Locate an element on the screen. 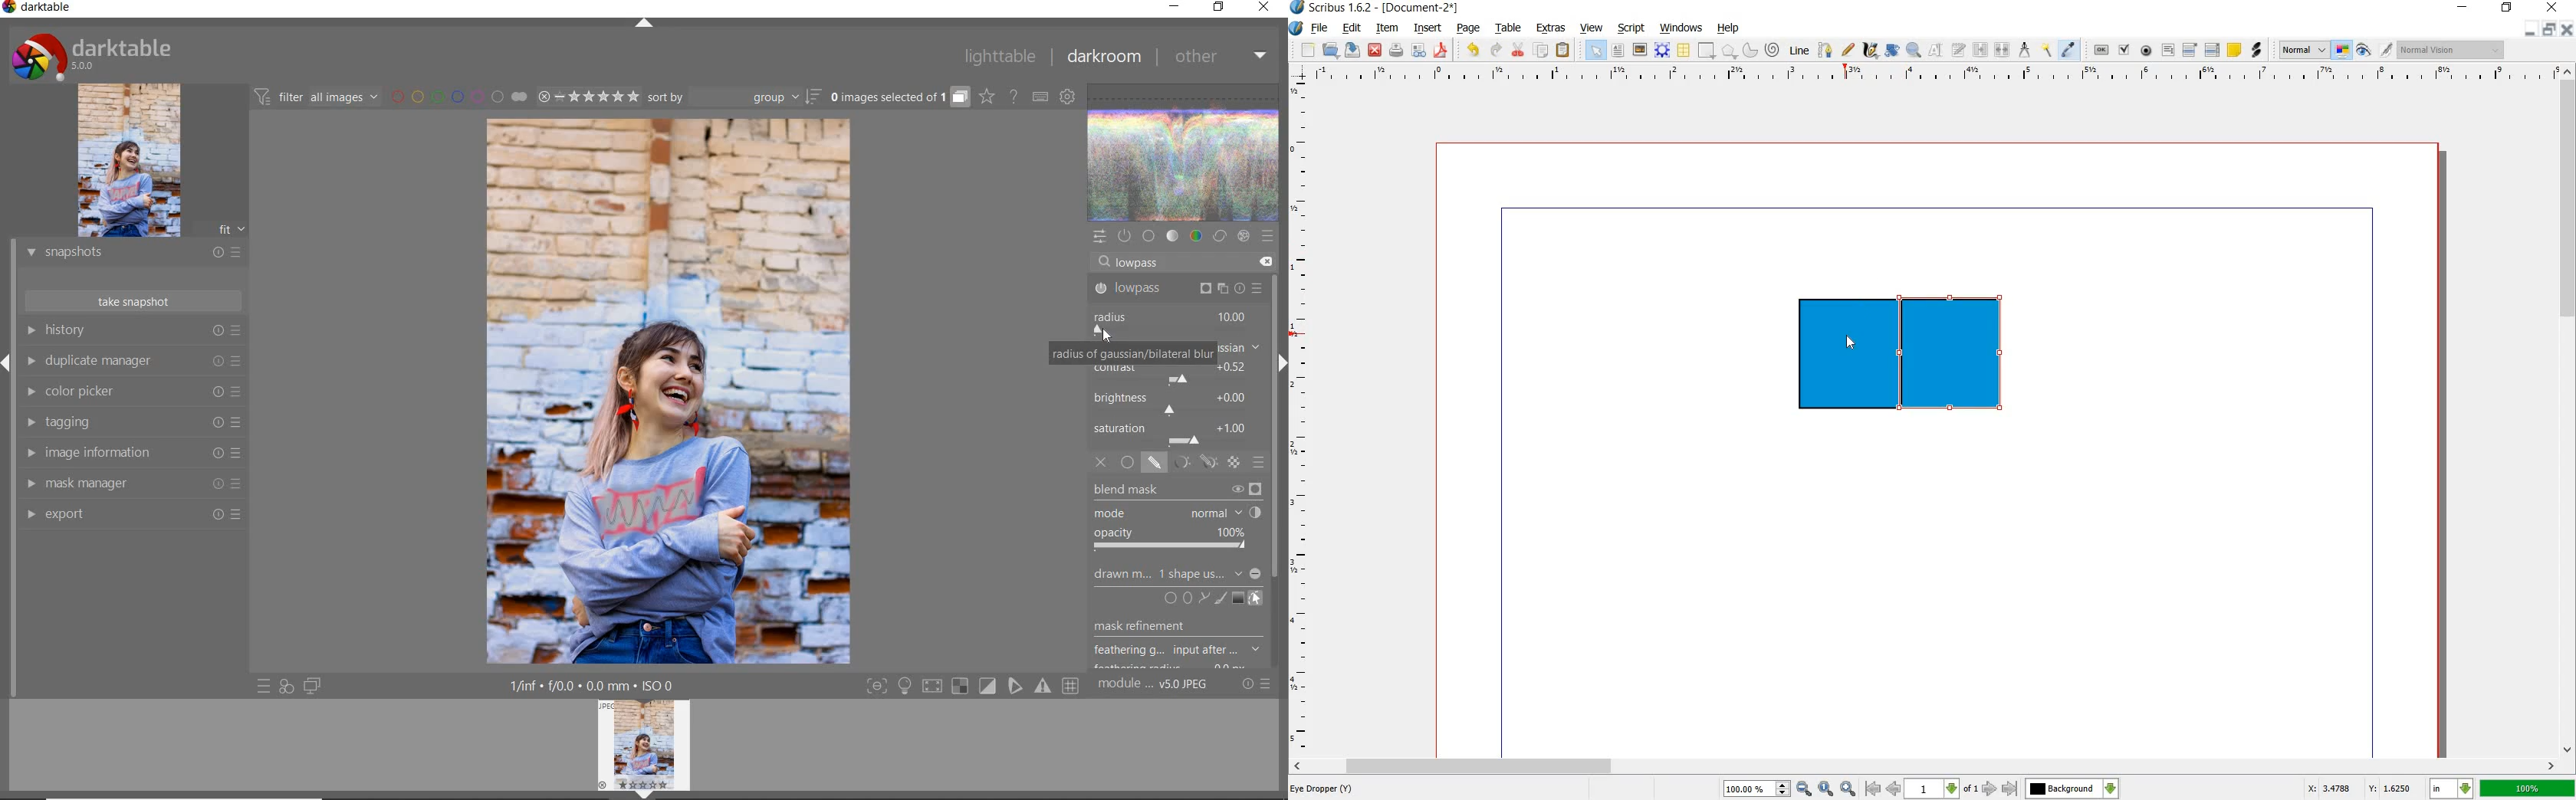  polygon is located at coordinates (1729, 51).